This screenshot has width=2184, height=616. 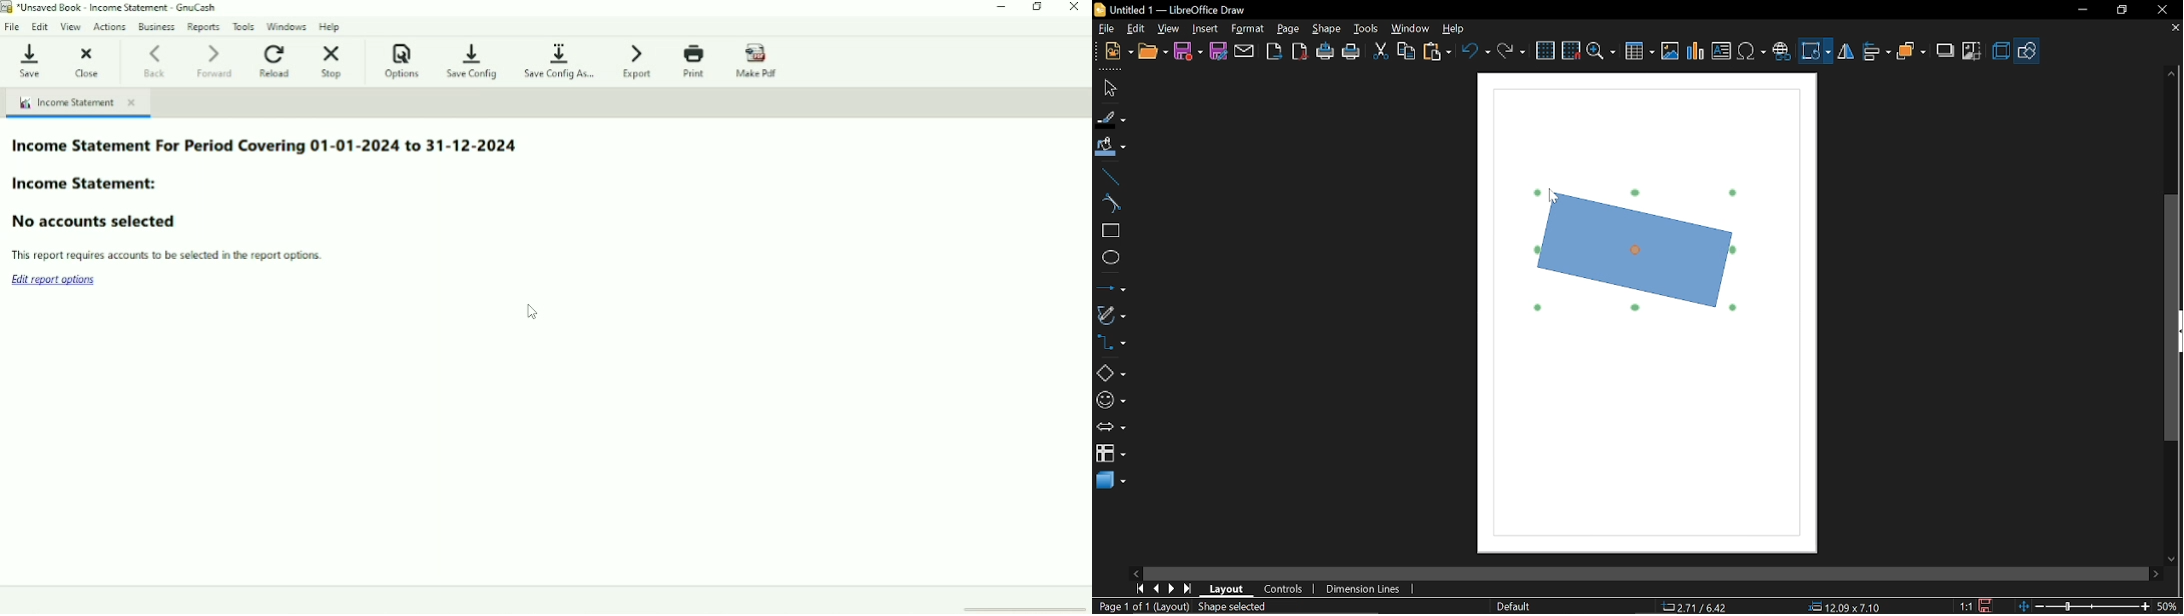 What do you see at coordinates (2082, 605) in the screenshot?
I see `Change zoom` at bounding box center [2082, 605].